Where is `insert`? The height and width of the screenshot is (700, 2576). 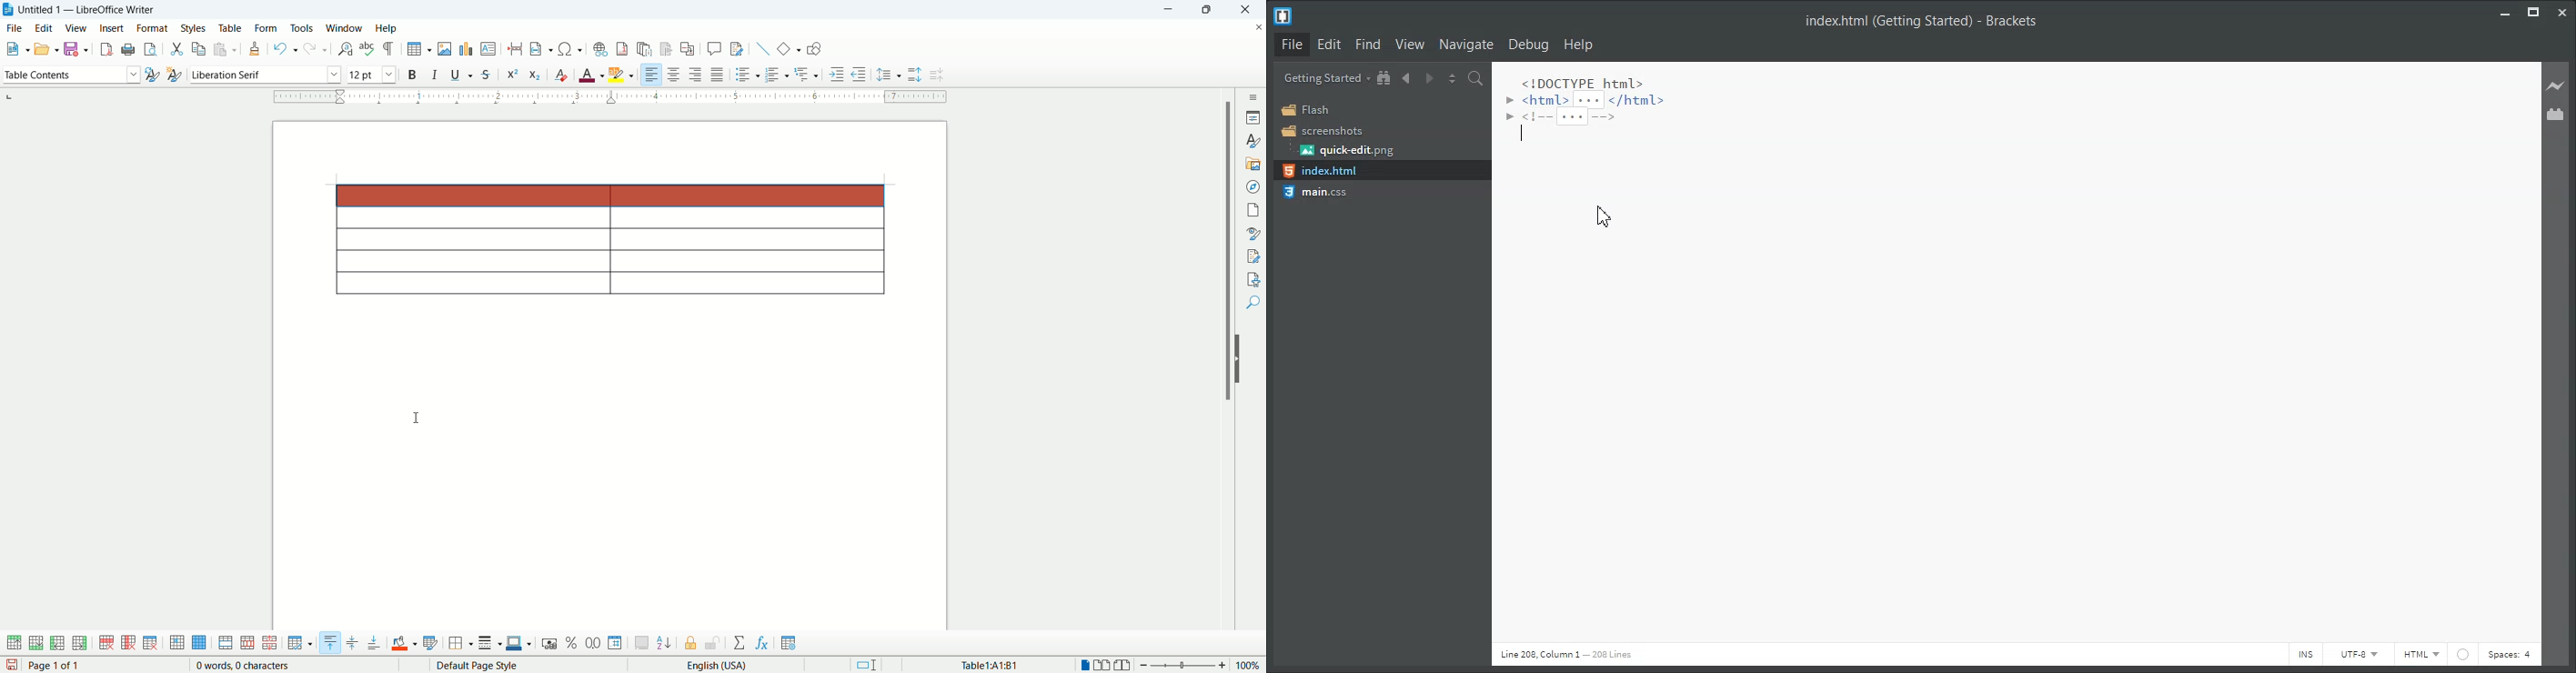
insert is located at coordinates (113, 28).